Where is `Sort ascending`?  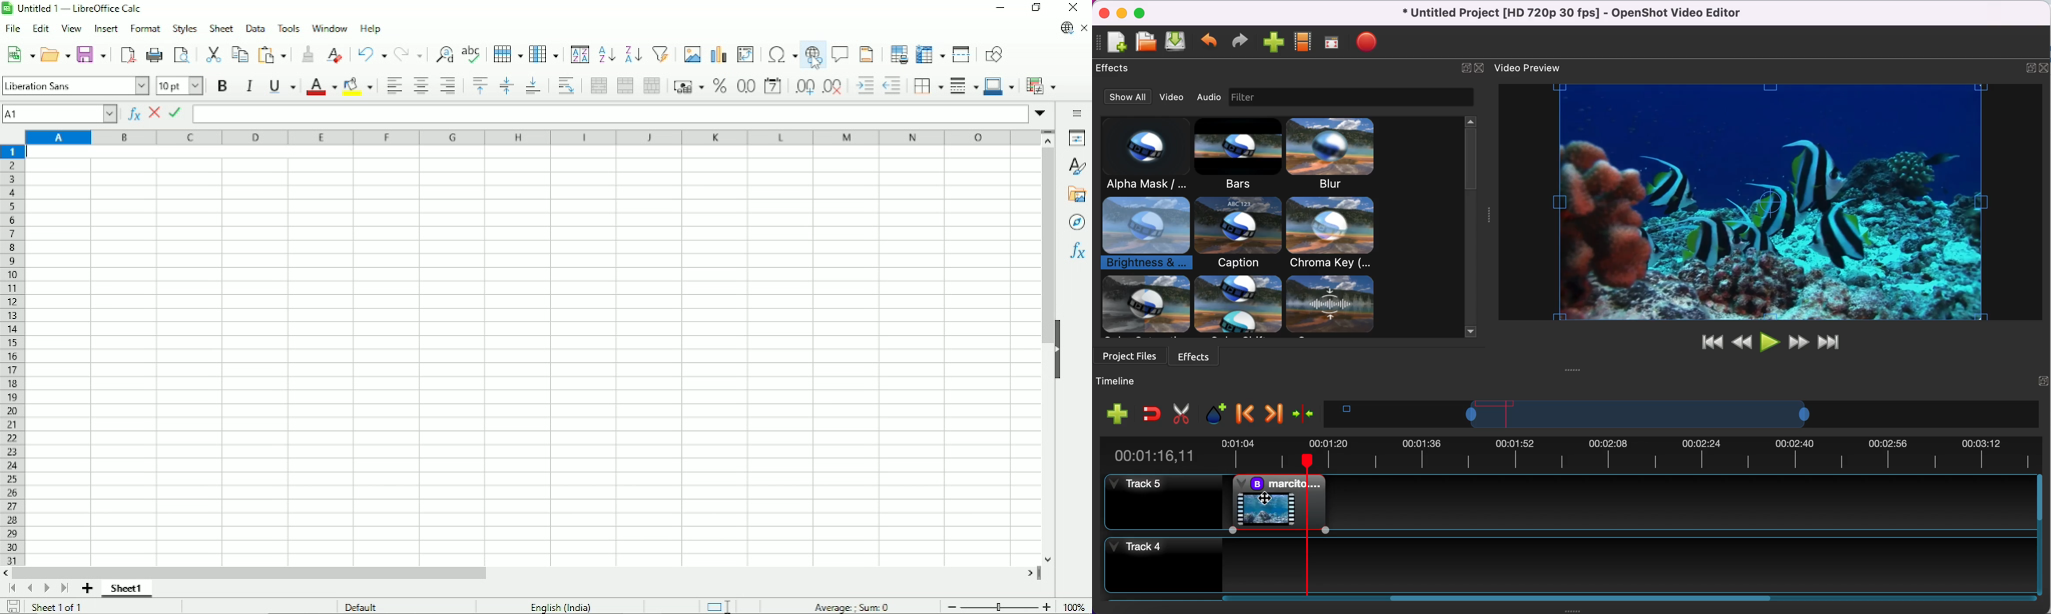
Sort ascending is located at coordinates (607, 55).